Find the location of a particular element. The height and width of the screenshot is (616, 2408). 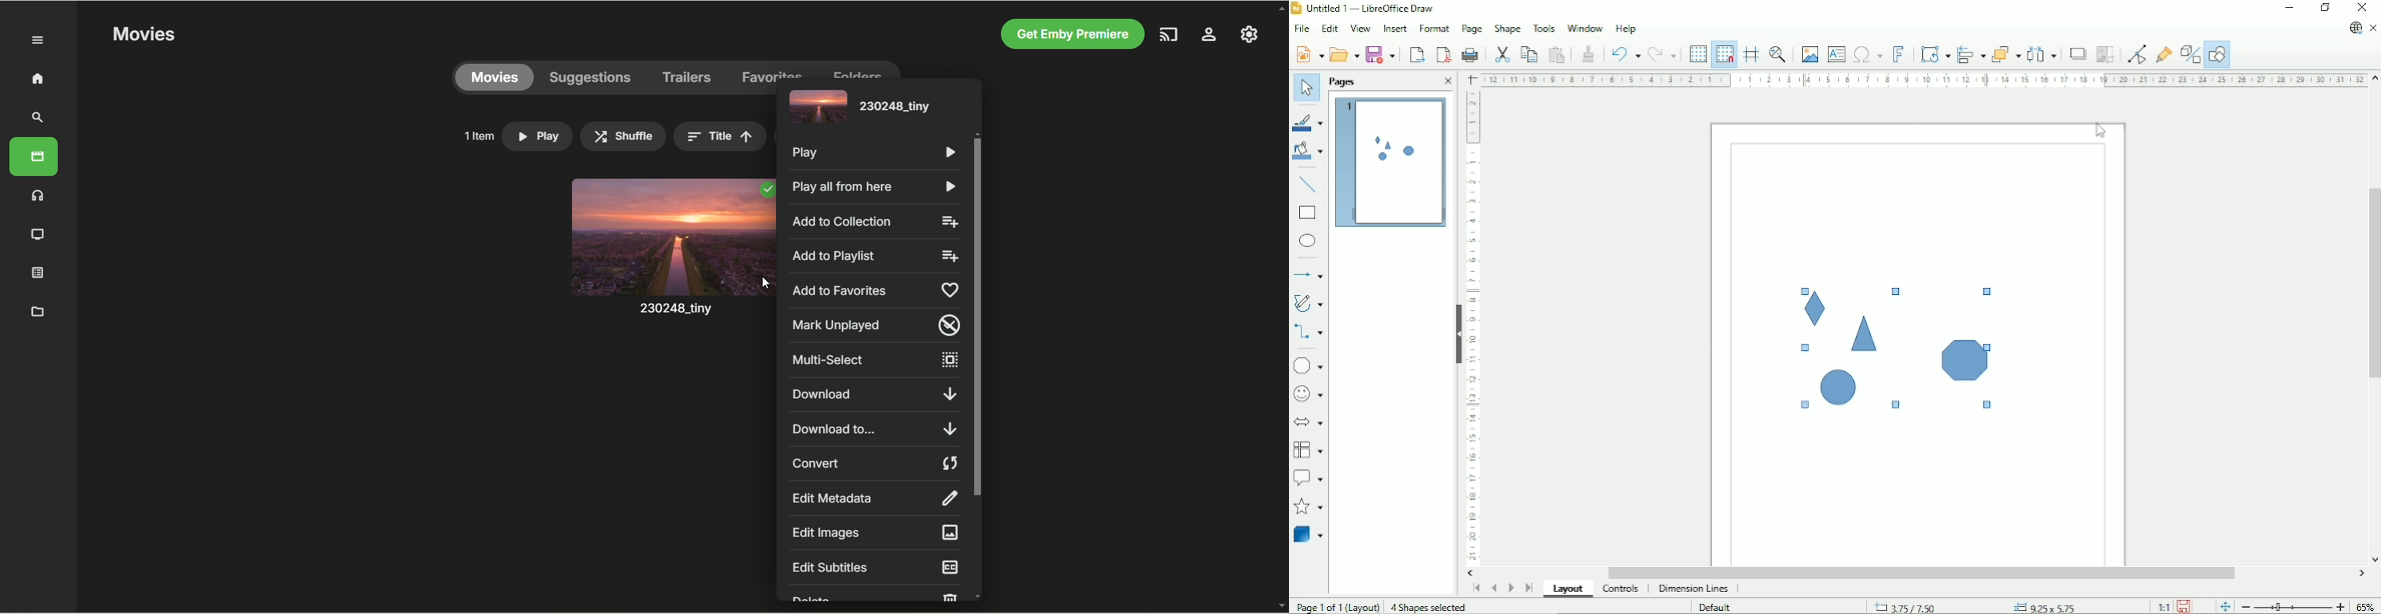

Pages is located at coordinates (1341, 81).